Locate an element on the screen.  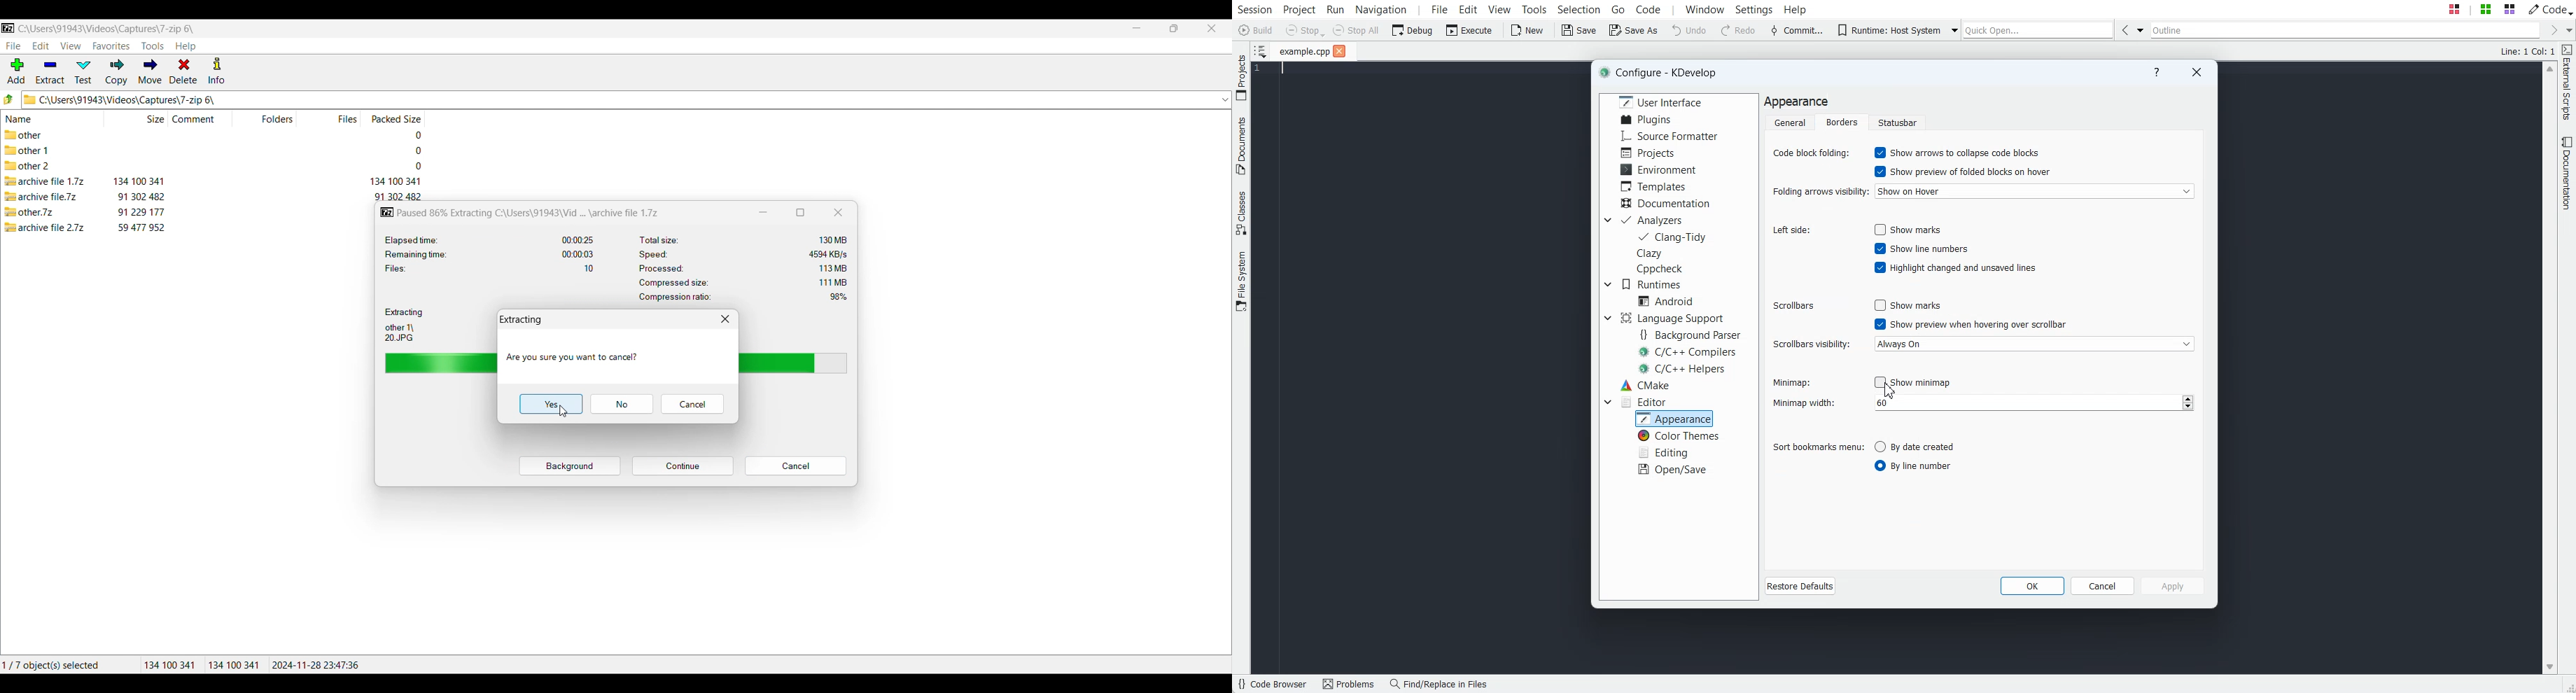
Plugins is located at coordinates (1648, 119).